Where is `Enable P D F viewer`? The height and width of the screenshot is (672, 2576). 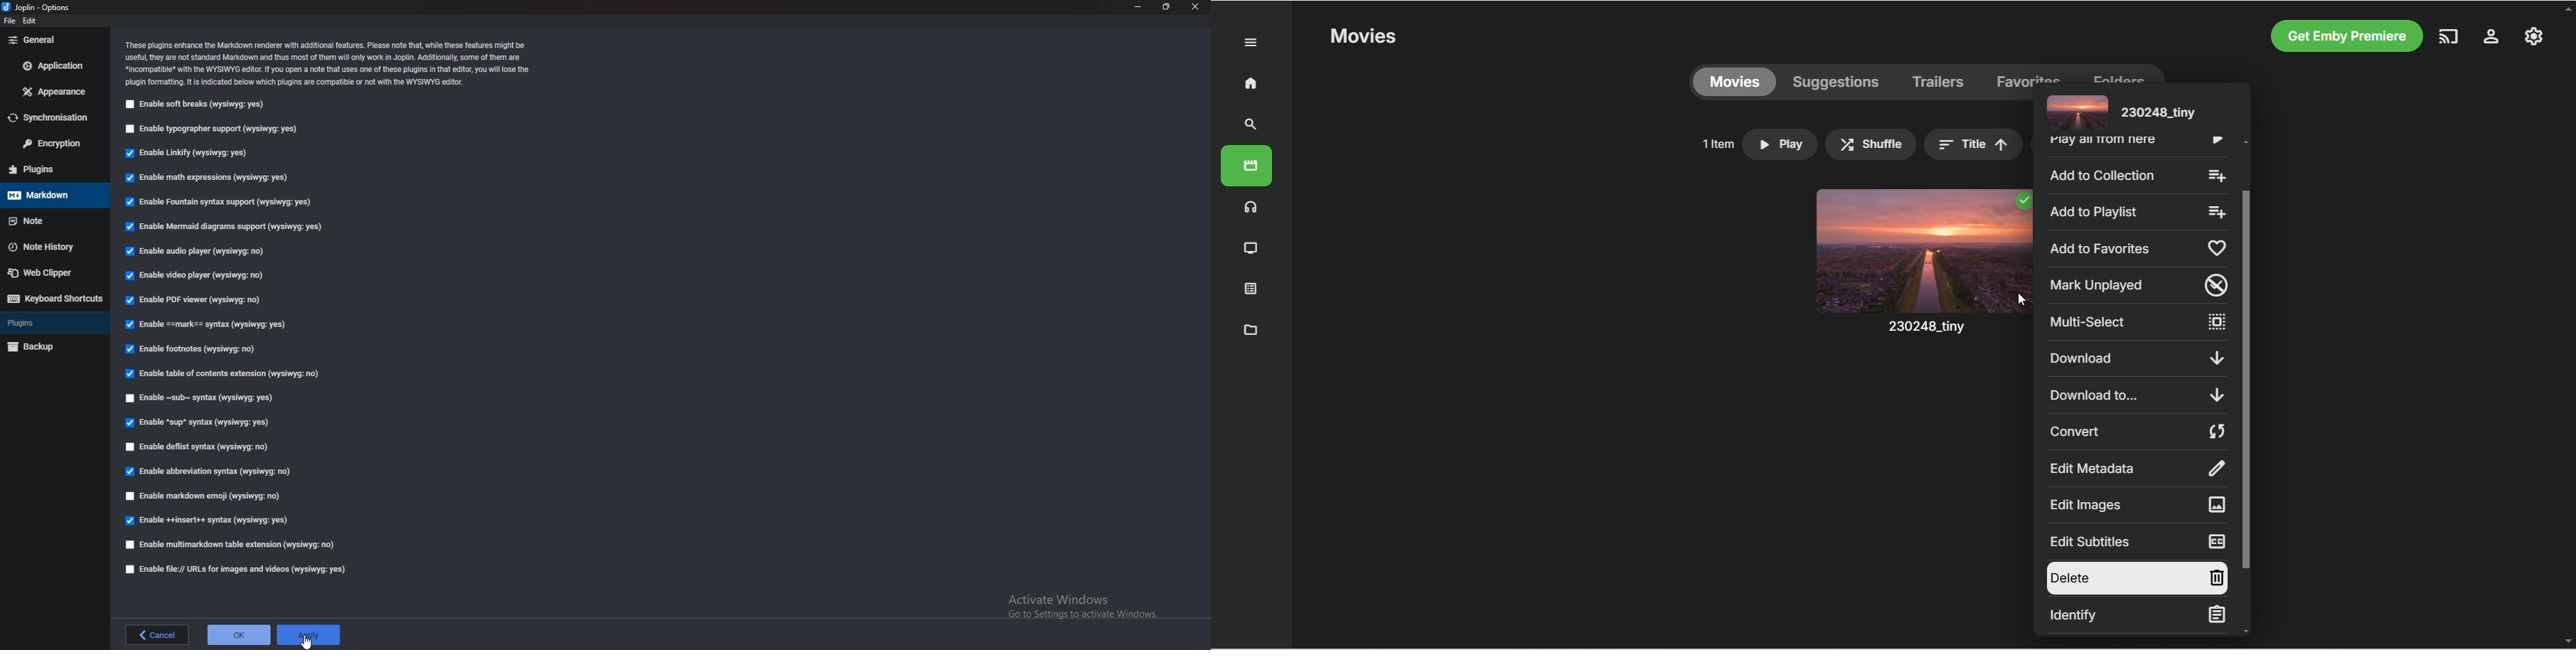
Enable P D F viewer is located at coordinates (201, 299).